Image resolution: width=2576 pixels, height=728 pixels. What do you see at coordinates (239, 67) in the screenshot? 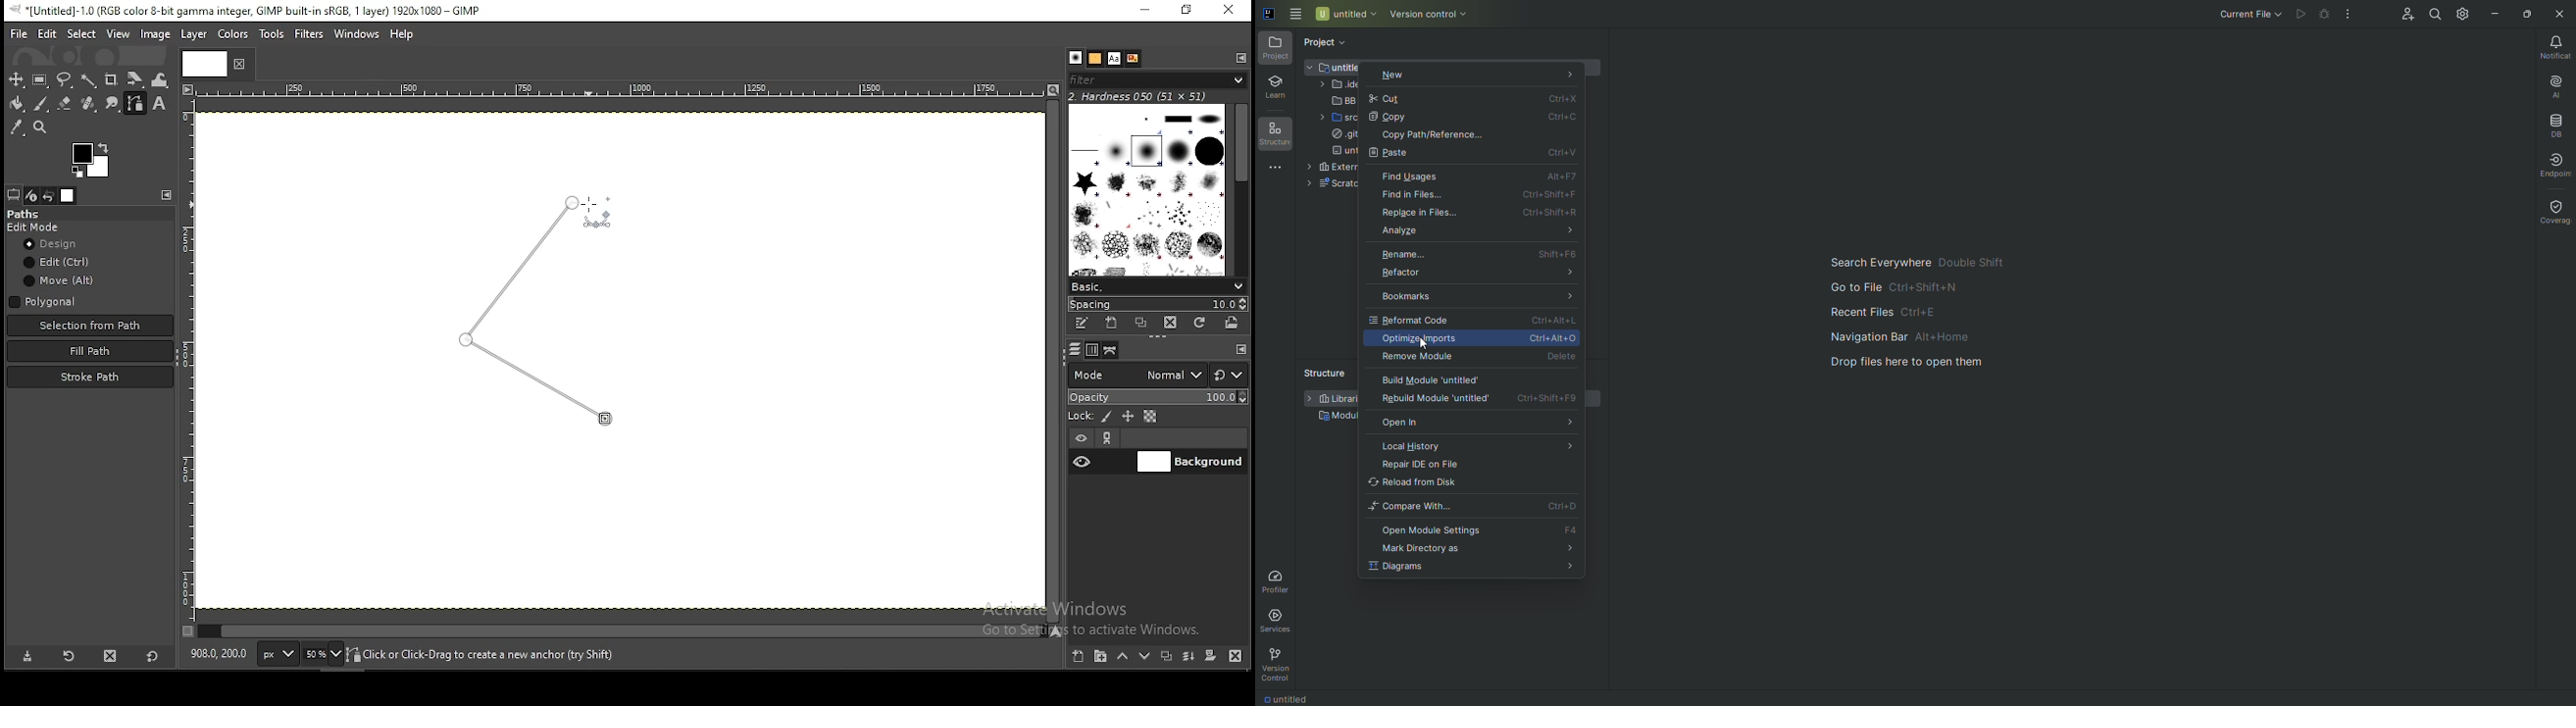
I see `close` at bounding box center [239, 67].